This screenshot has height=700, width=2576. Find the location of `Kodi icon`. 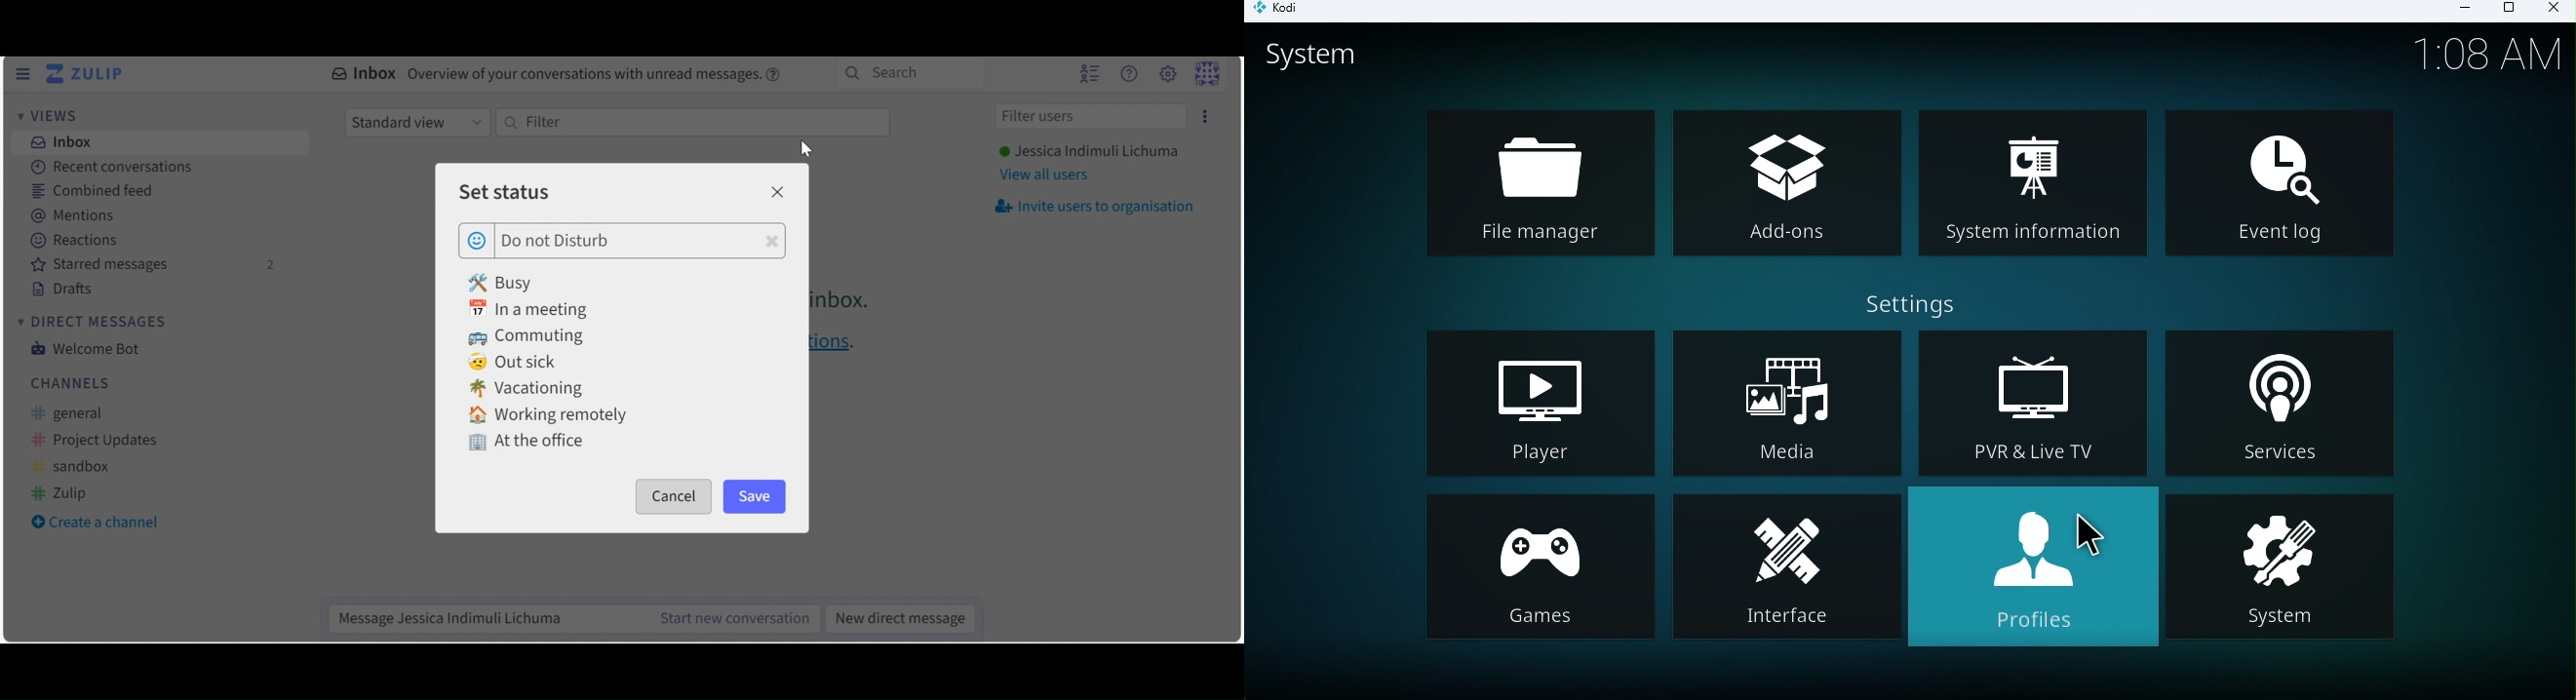

Kodi icon is located at coordinates (1285, 12).